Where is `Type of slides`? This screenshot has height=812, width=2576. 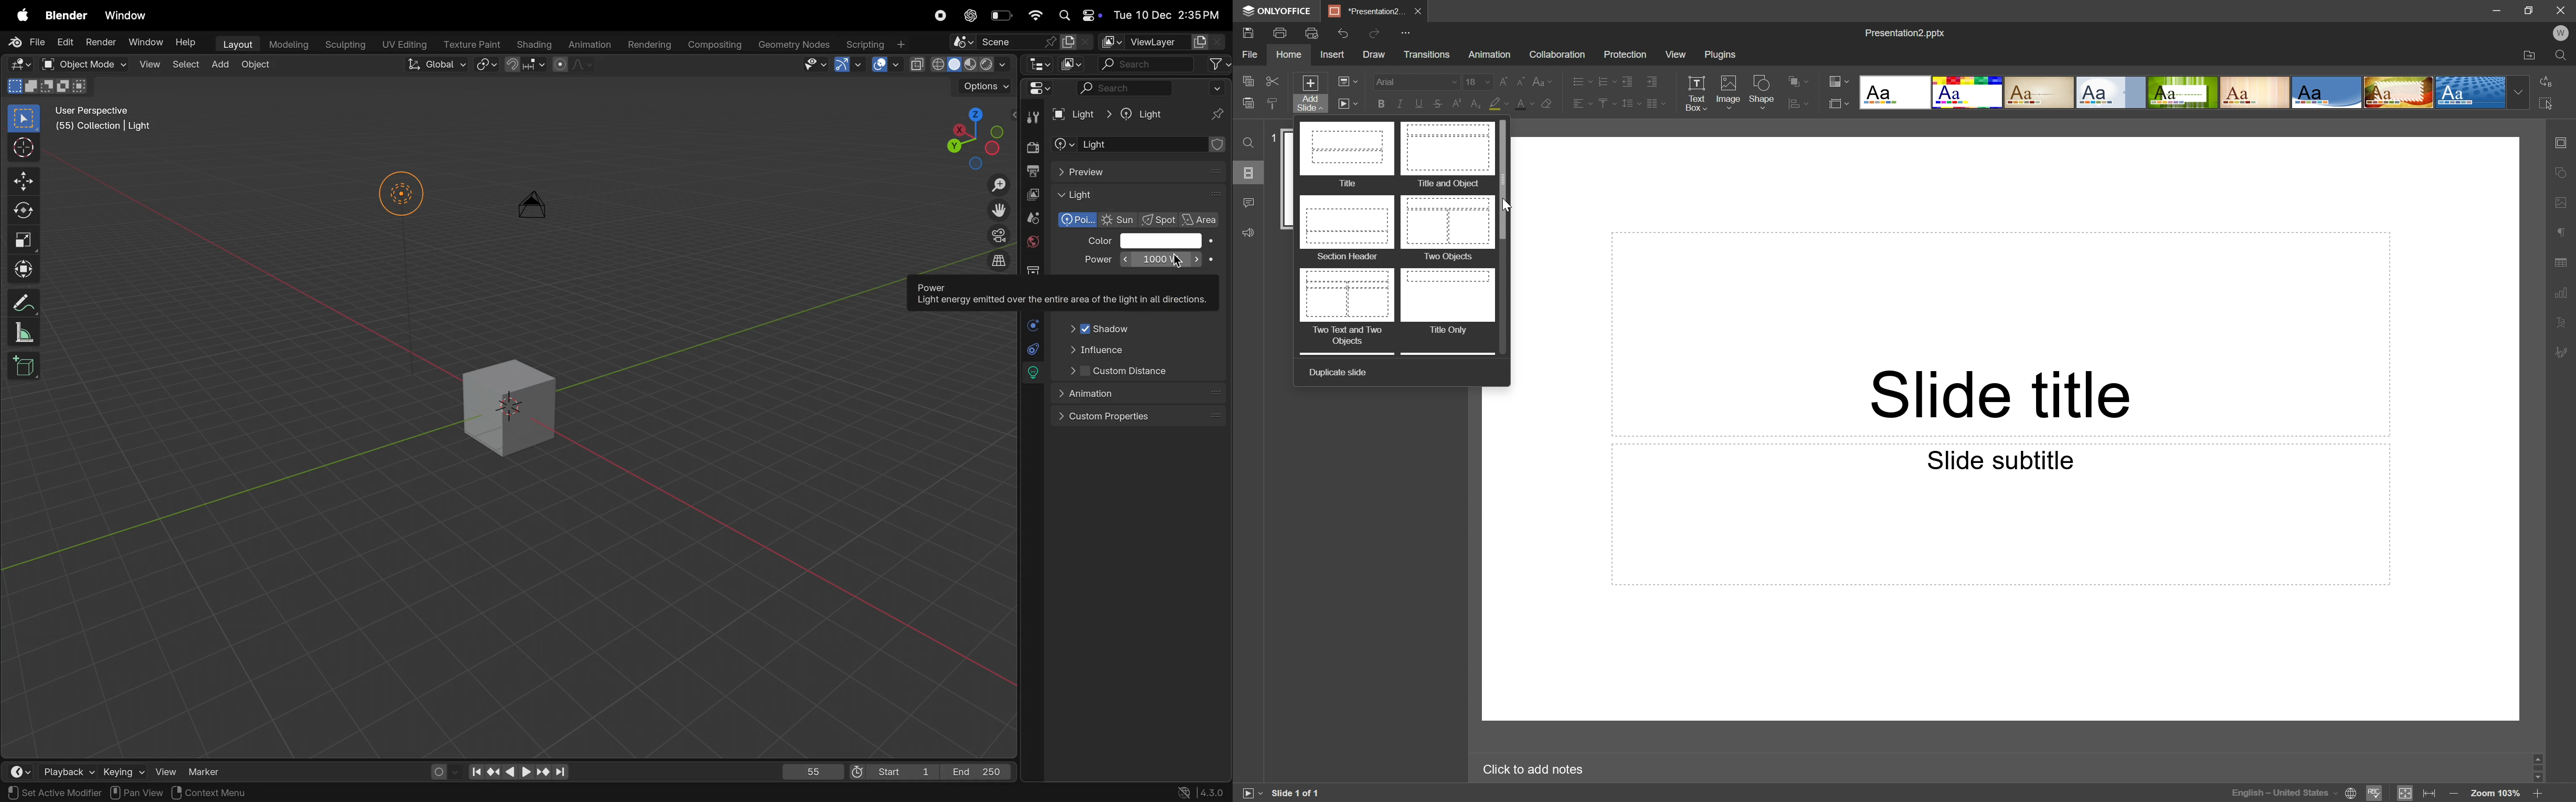 Type of slides is located at coordinates (2183, 92).